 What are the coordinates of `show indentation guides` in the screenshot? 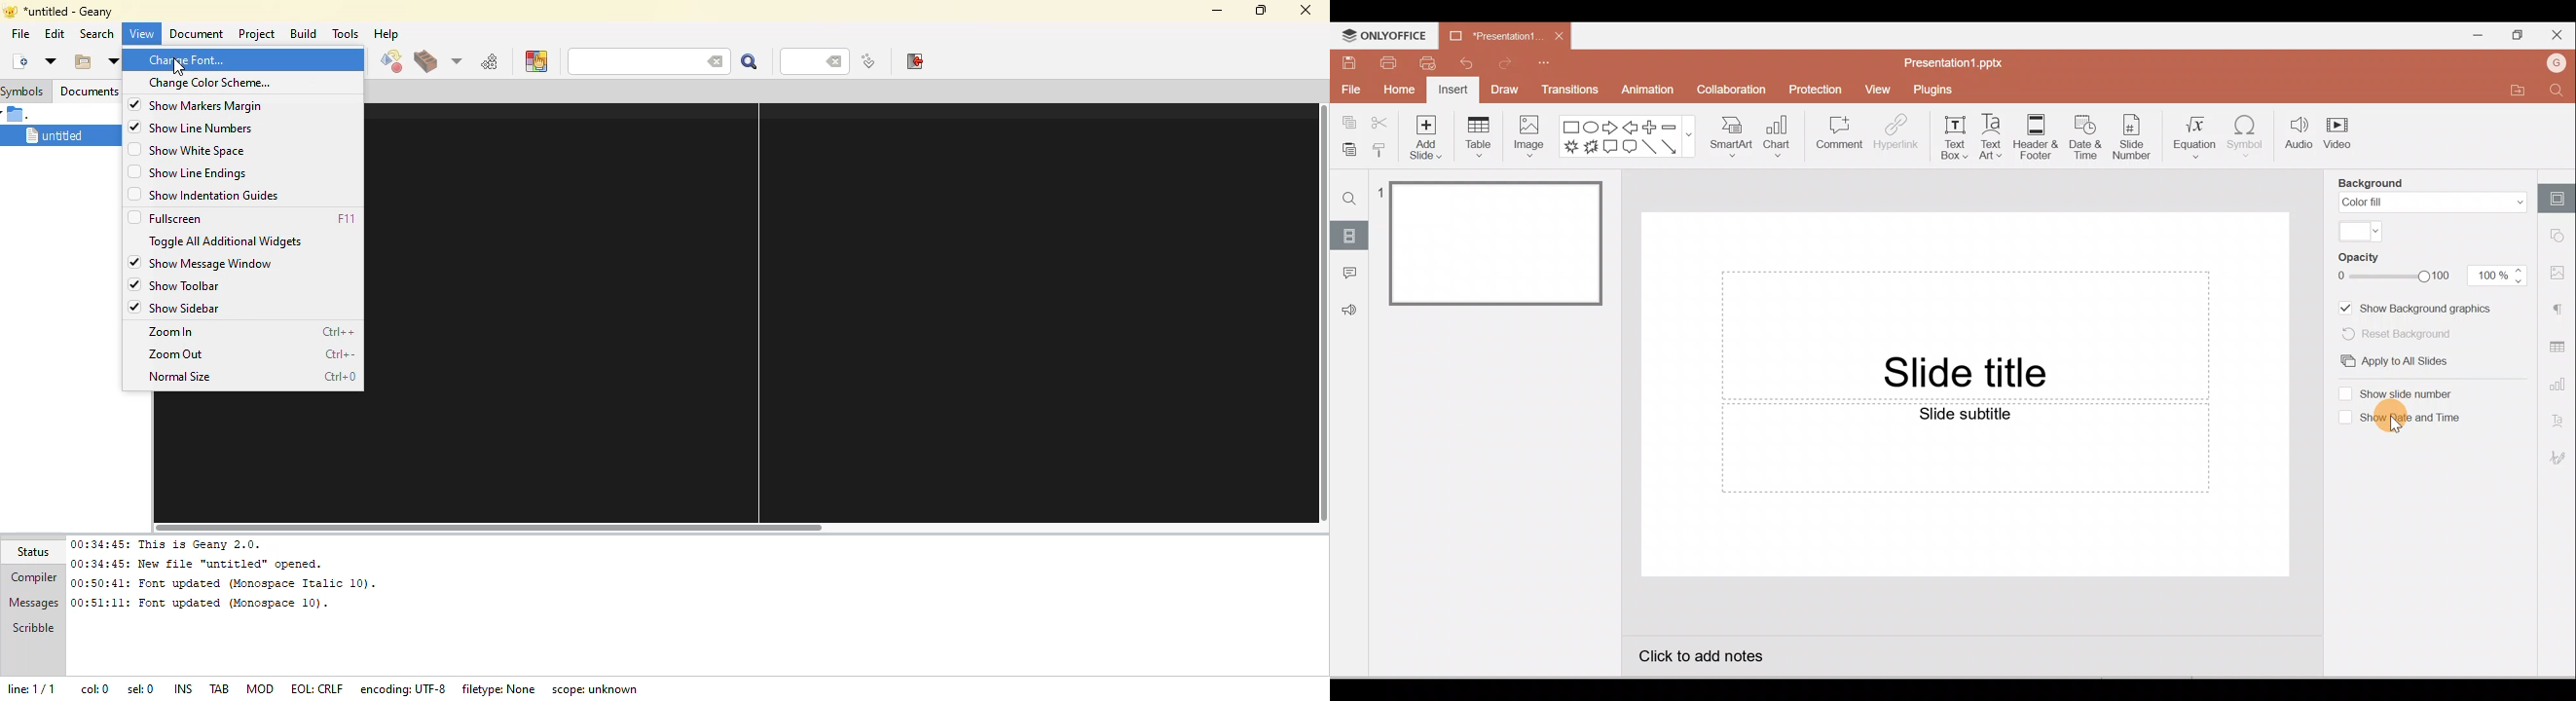 It's located at (218, 196).